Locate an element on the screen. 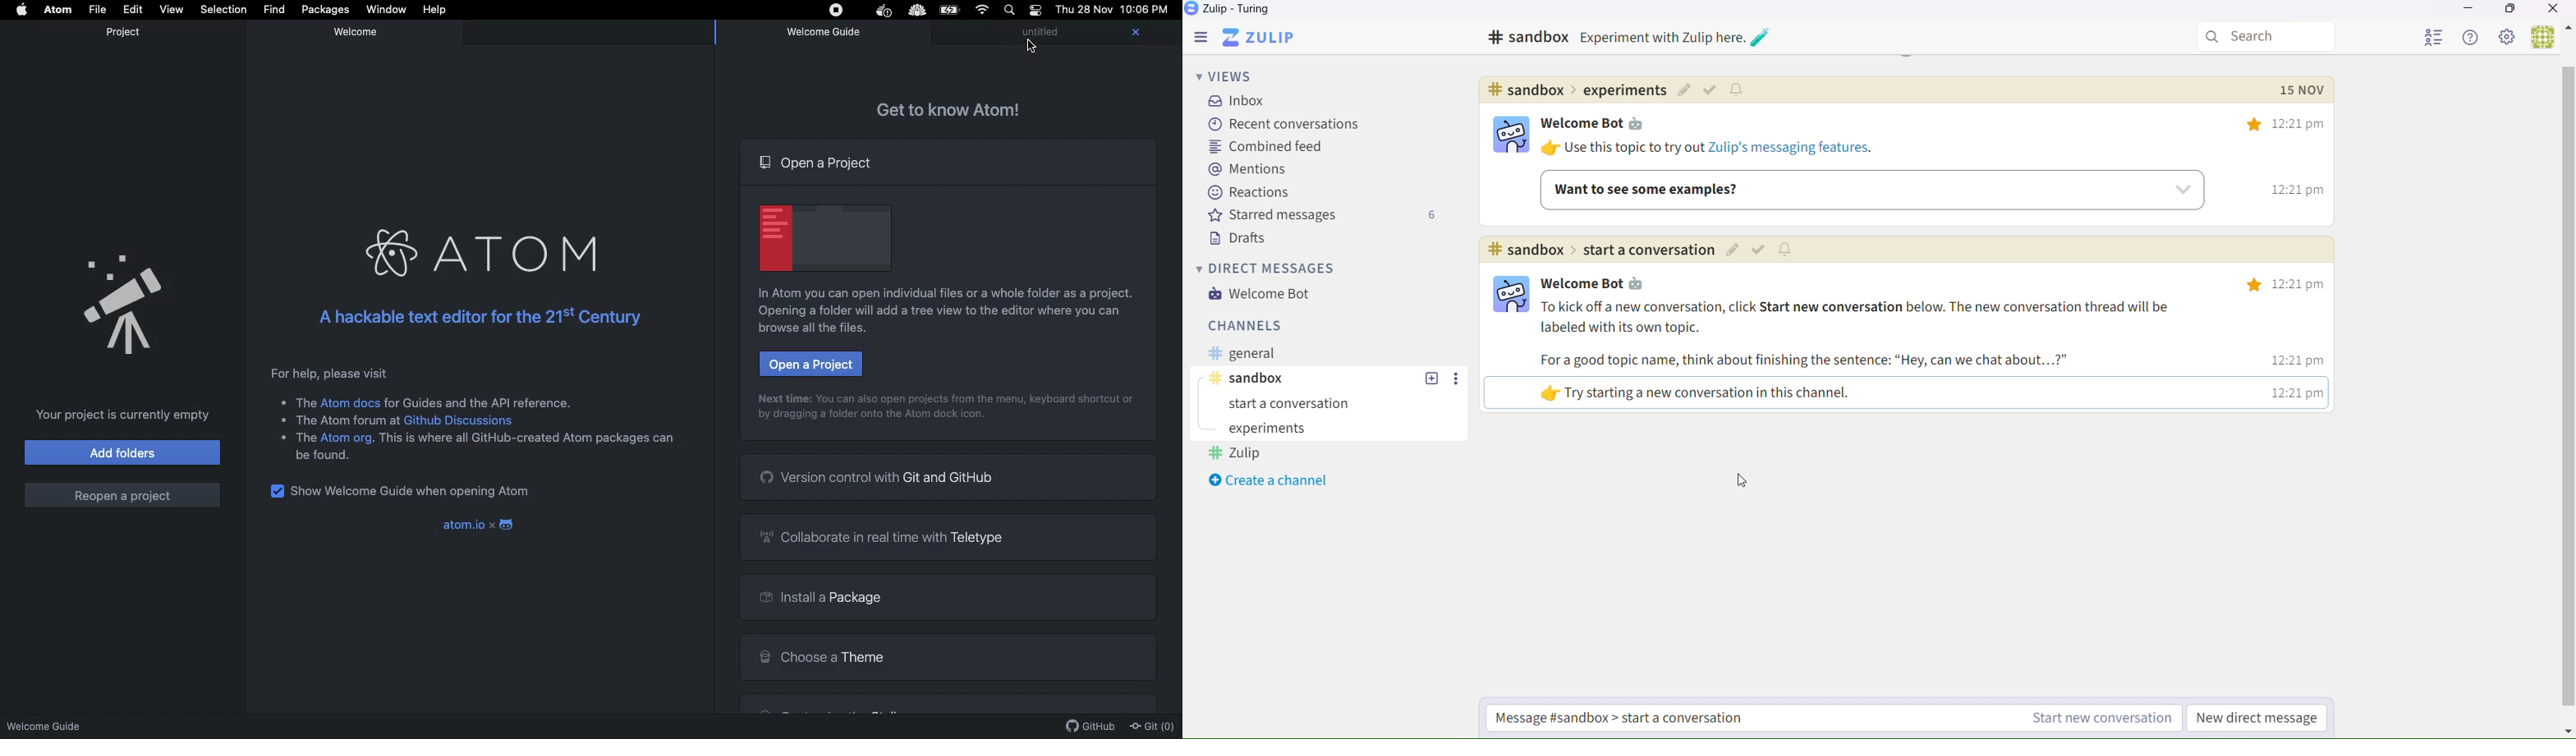 The image size is (2576, 756). | Welcome Bot ta is located at coordinates (1605, 282).